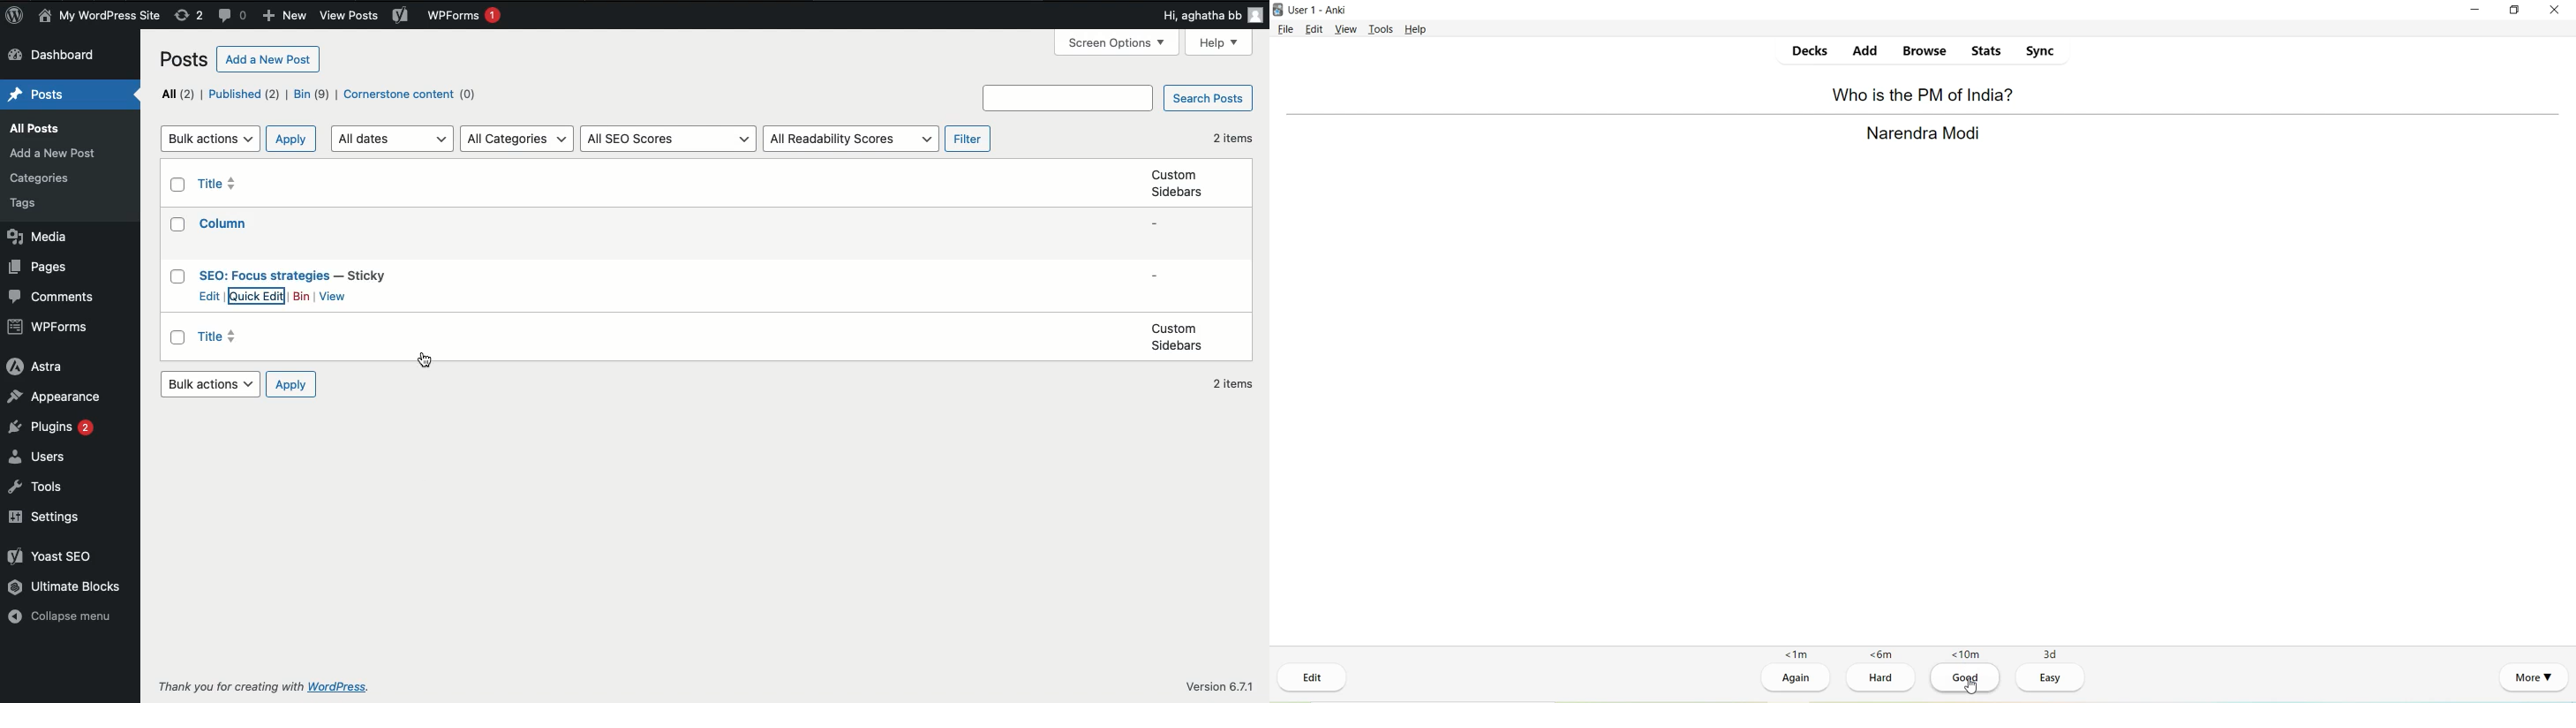 This screenshot has width=2576, height=728. What do you see at coordinates (2476, 10) in the screenshot?
I see `Minimize` at bounding box center [2476, 10].